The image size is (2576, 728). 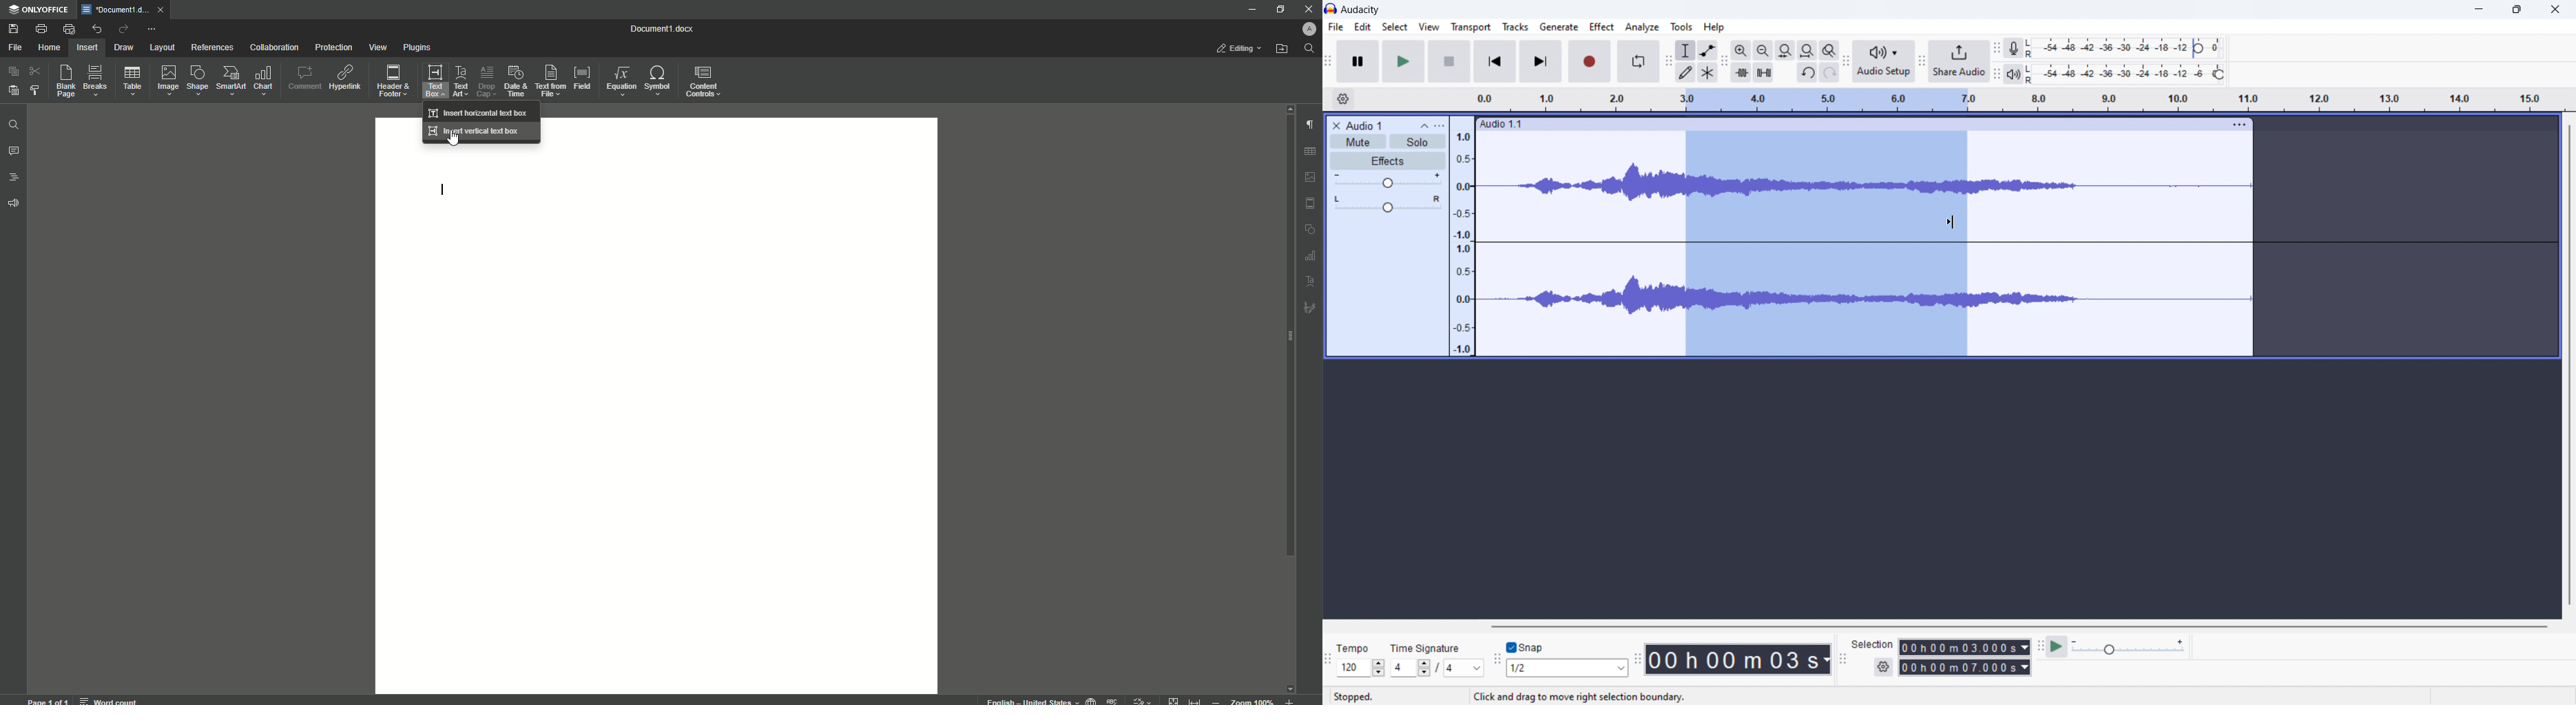 What do you see at coordinates (49, 48) in the screenshot?
I see `Home` at bounding box center [49, 48].